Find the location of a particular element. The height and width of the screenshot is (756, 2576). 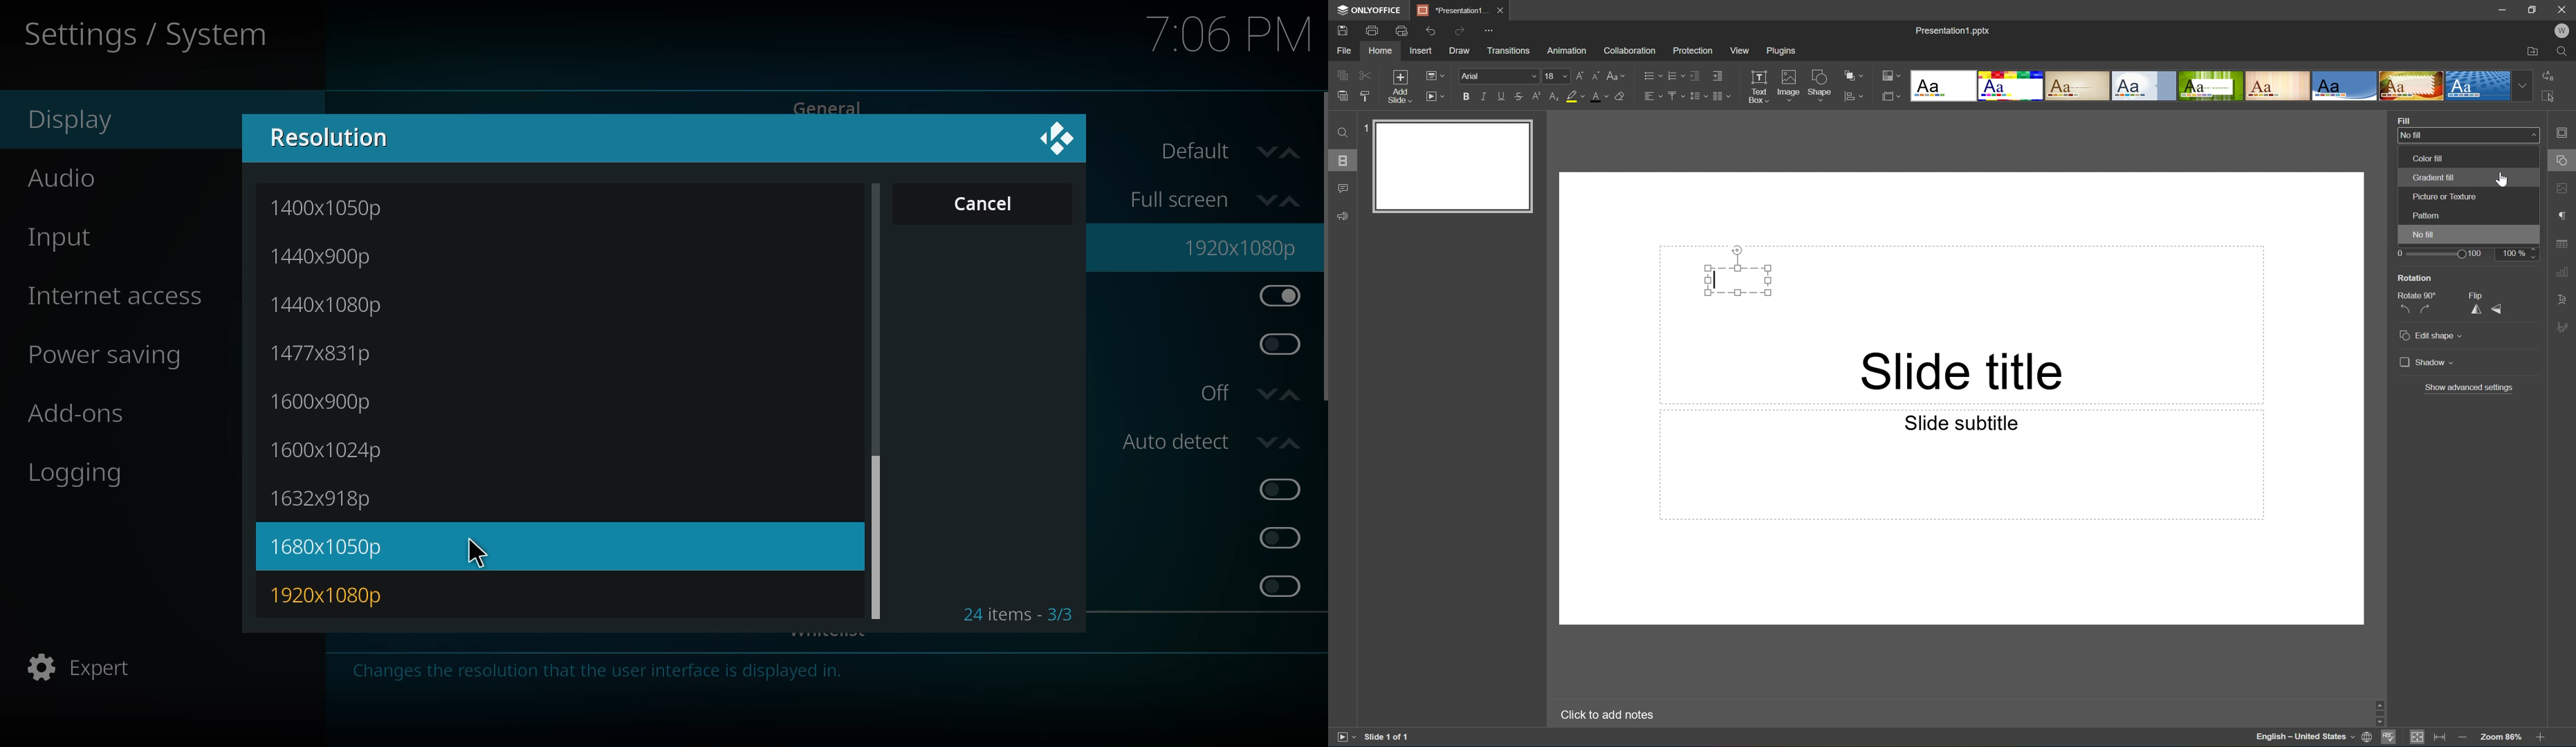

Redo is located at coordinates (1461, 32).